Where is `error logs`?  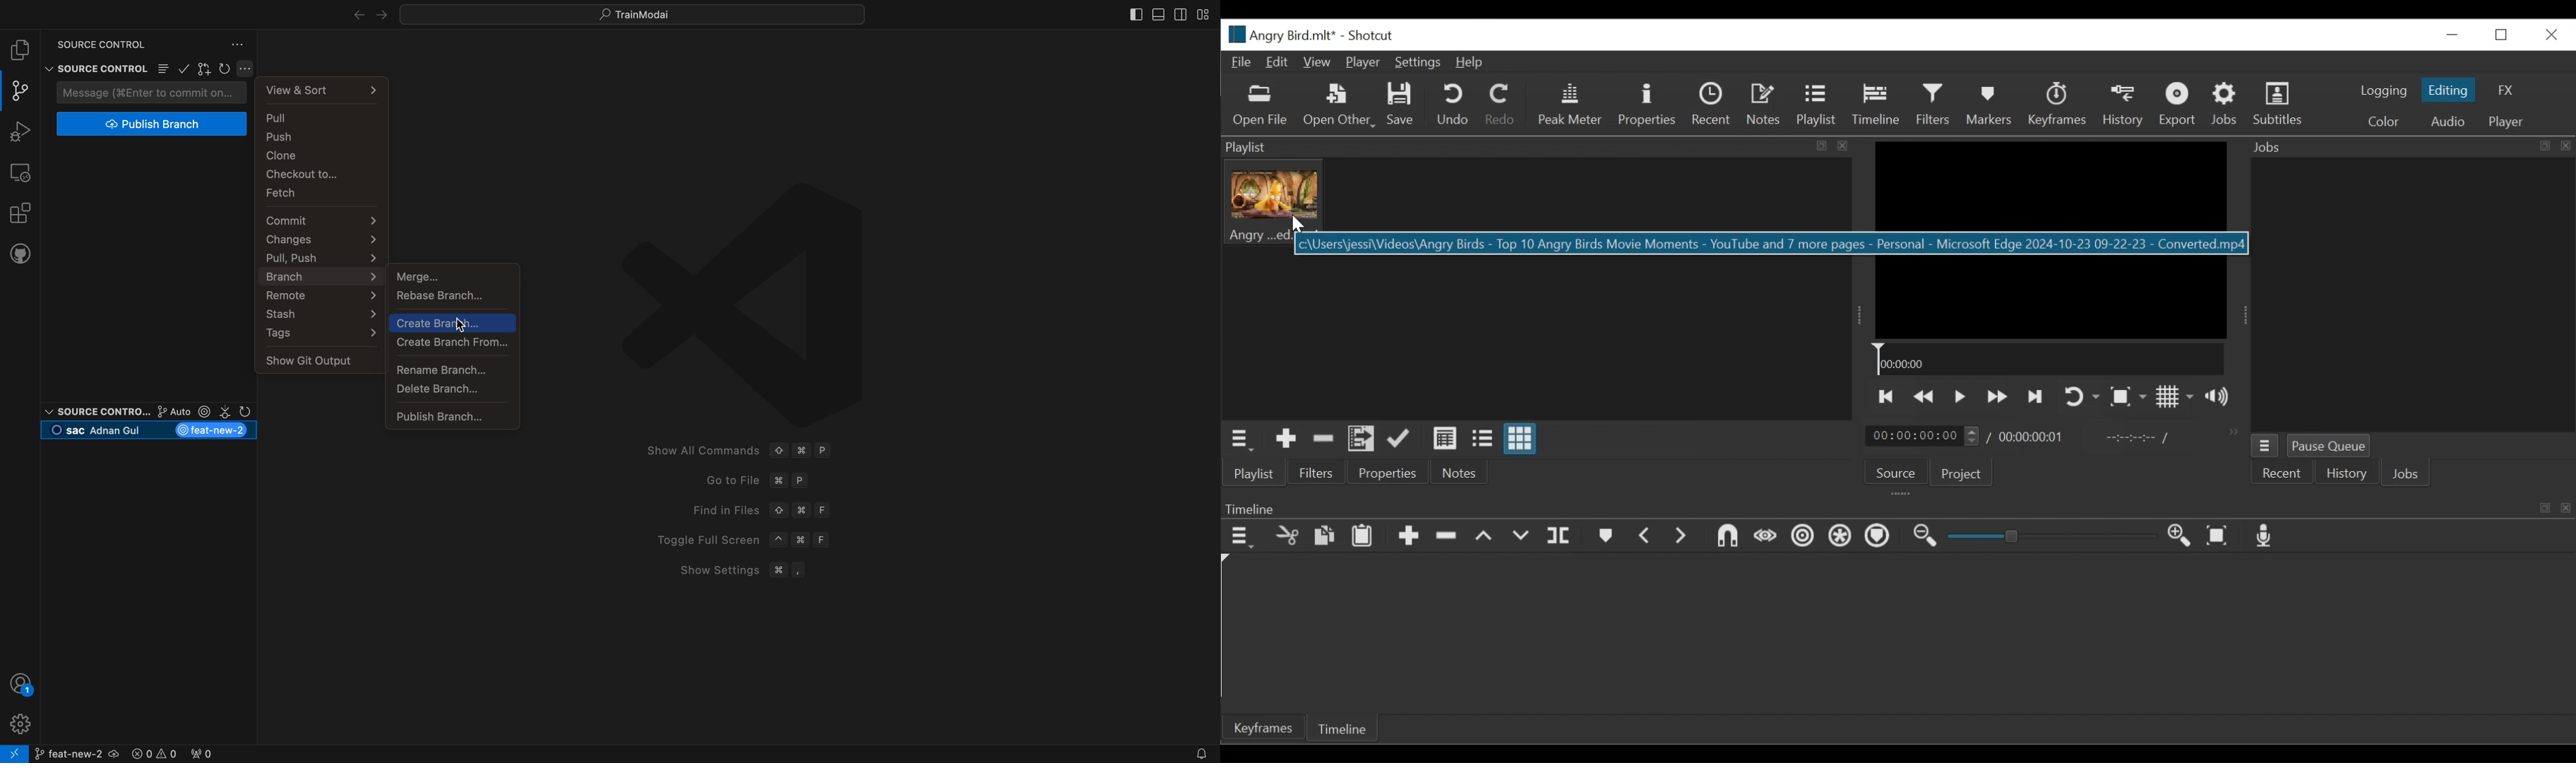 error logs is located at coordinates (187, 752).